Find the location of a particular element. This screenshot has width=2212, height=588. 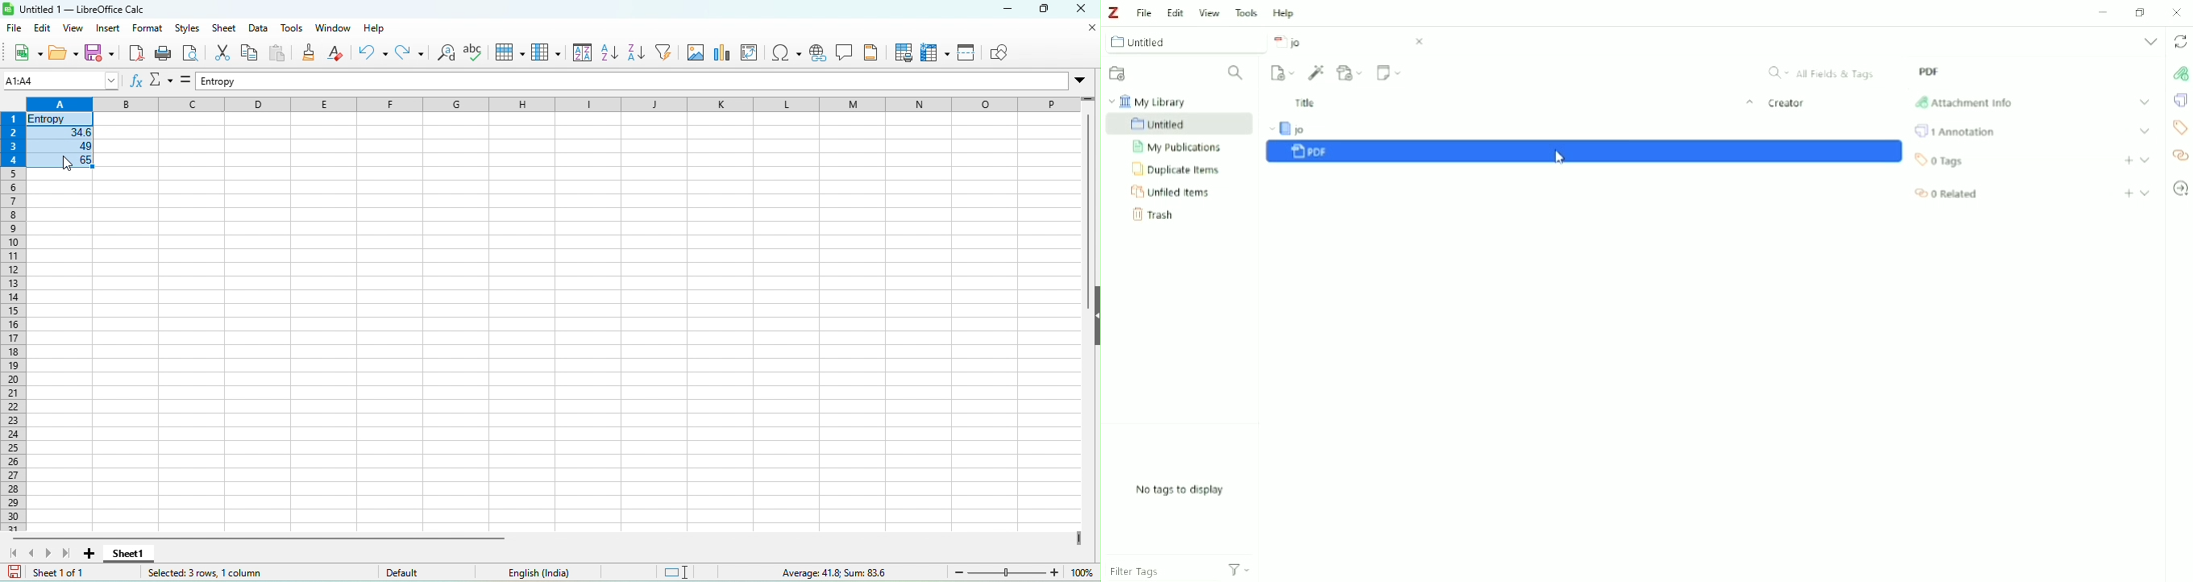

scroll to last sheet is located at coordinates (68, 553).